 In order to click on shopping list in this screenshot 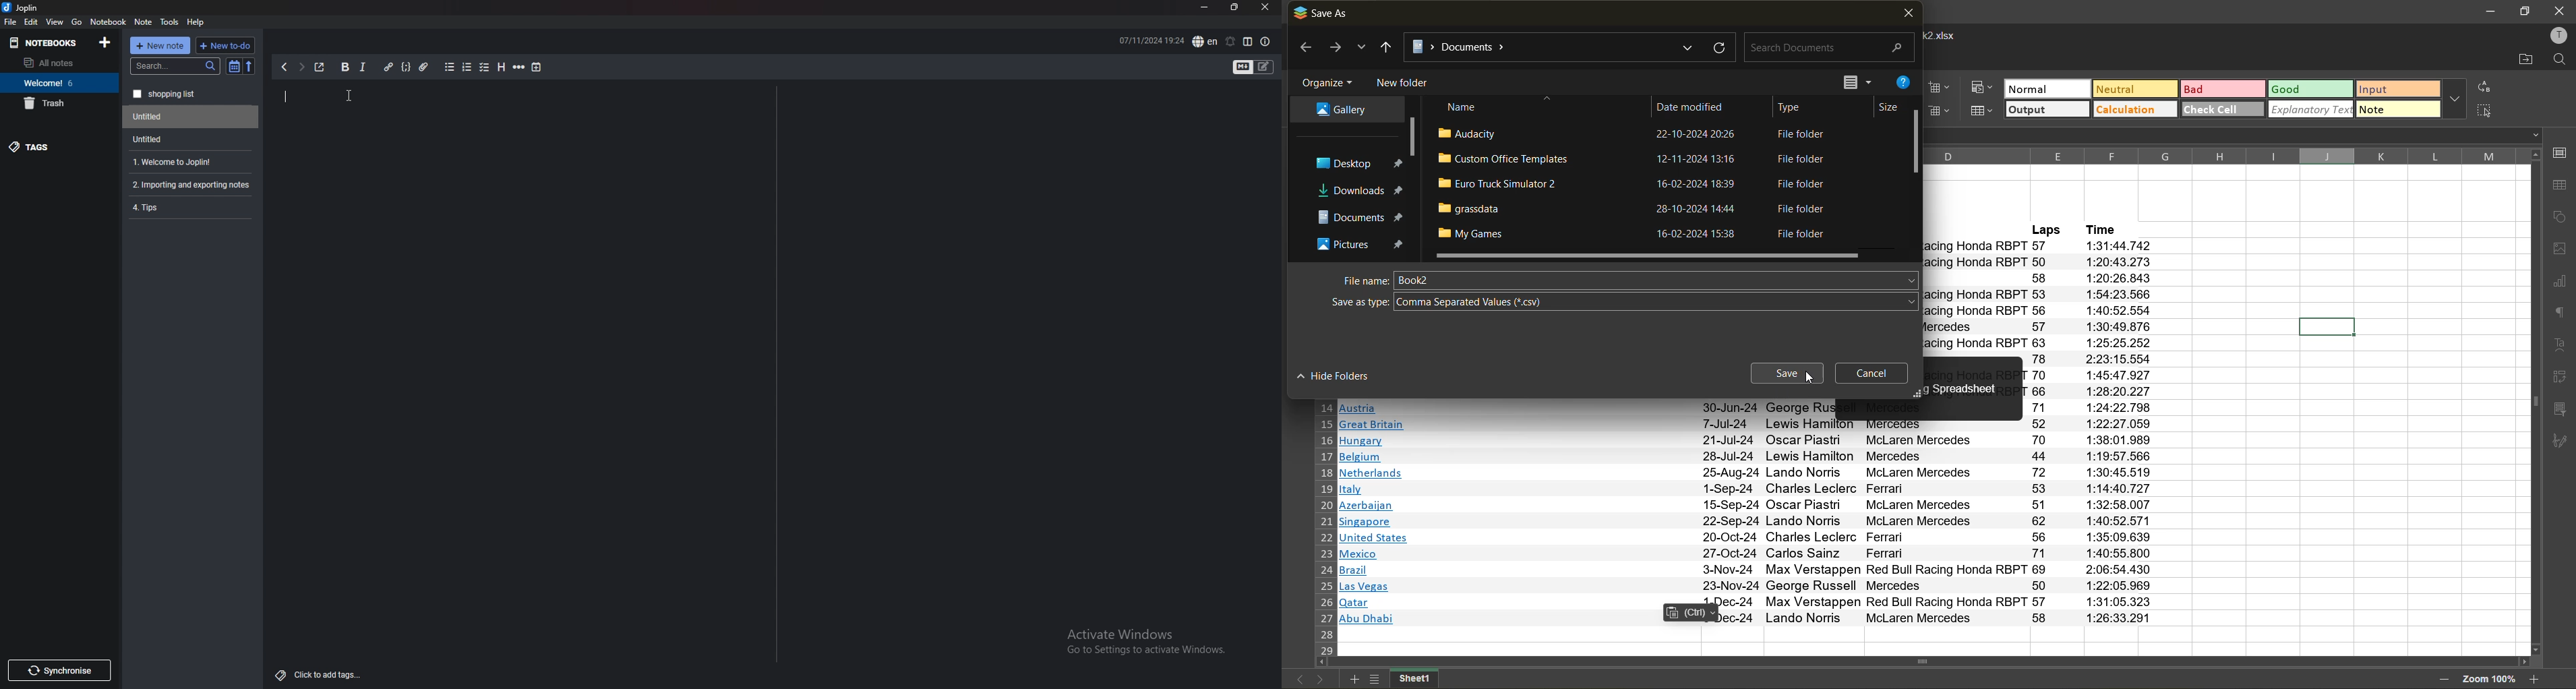, I will do `click(191, 94)`.